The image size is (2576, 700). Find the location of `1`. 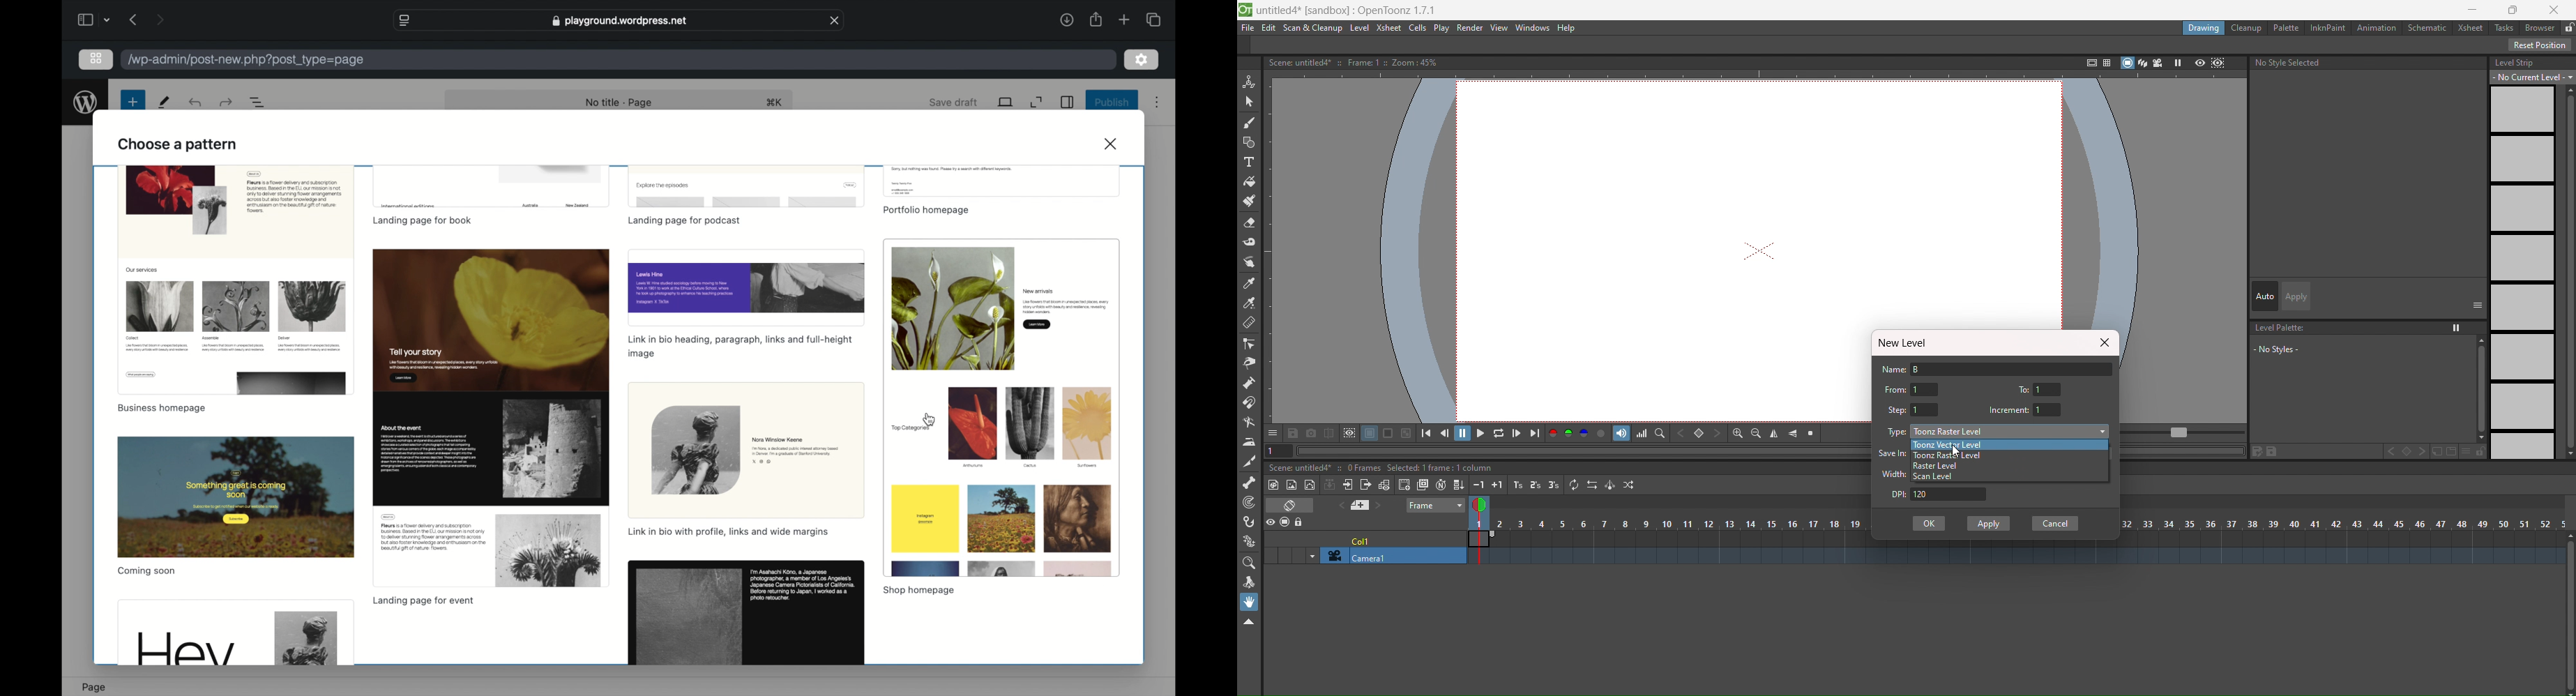

1 is located at coordinates (1925, 409).